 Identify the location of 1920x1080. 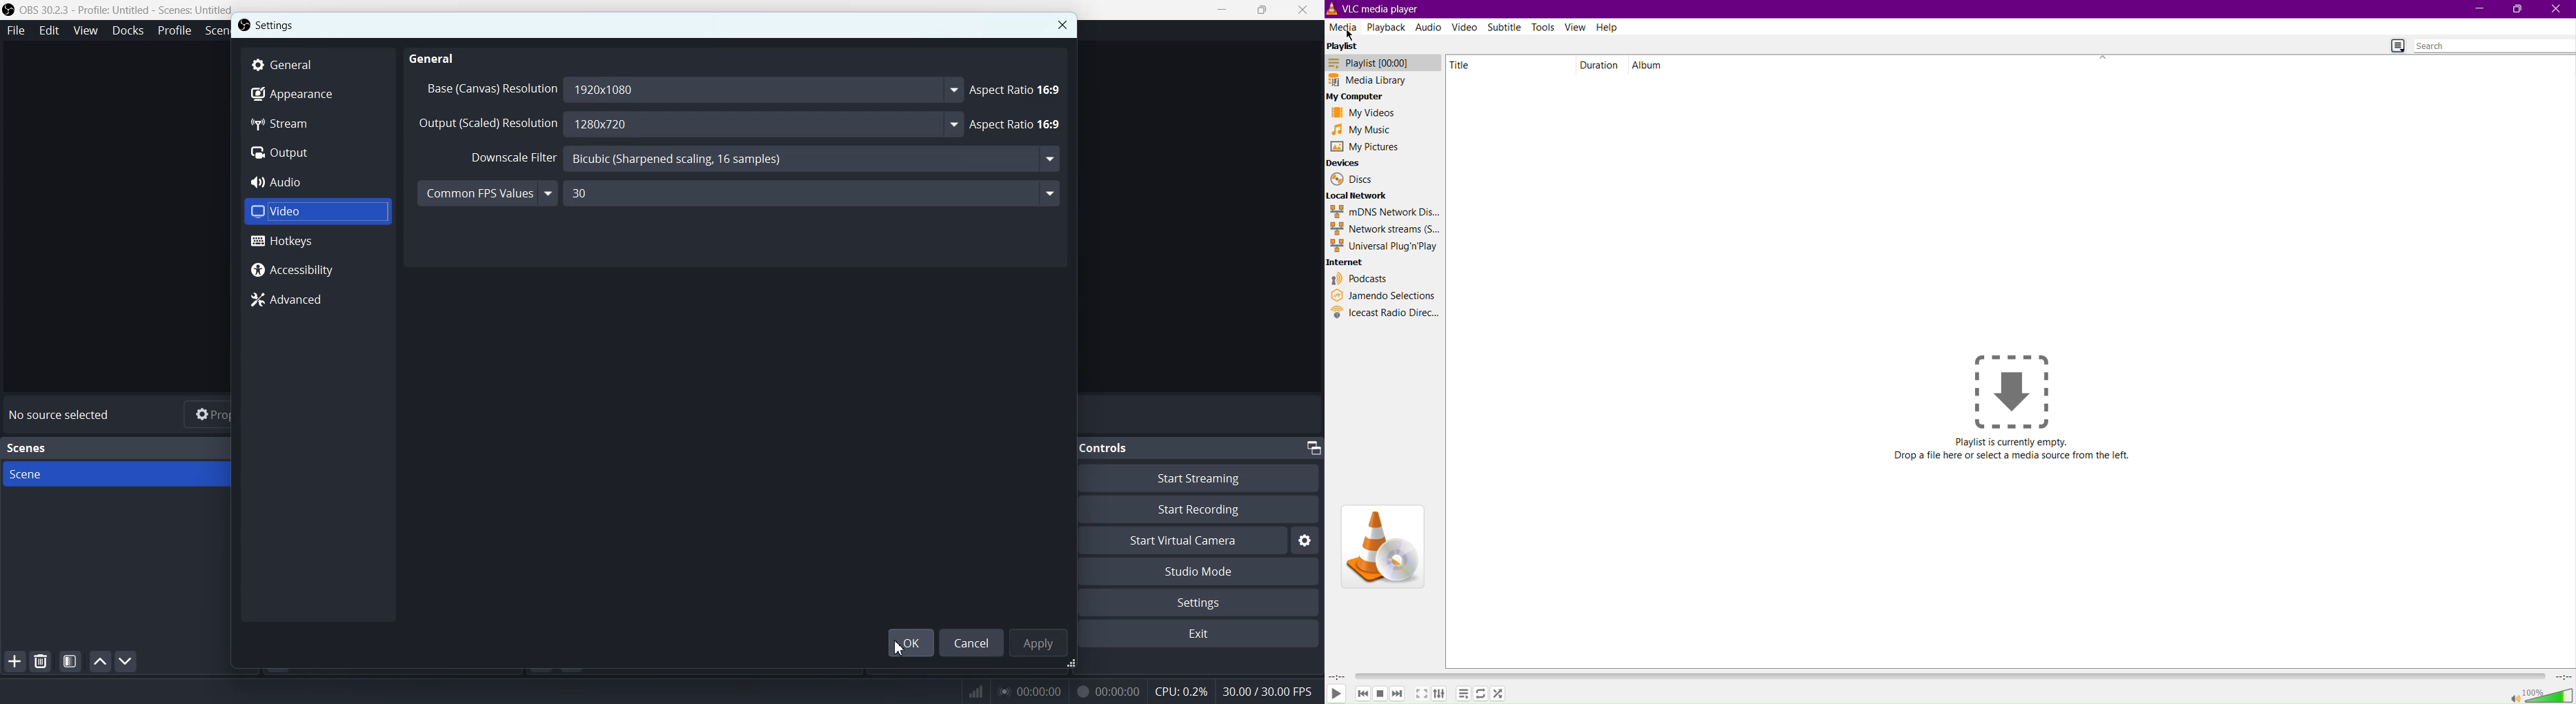
(763, 89).